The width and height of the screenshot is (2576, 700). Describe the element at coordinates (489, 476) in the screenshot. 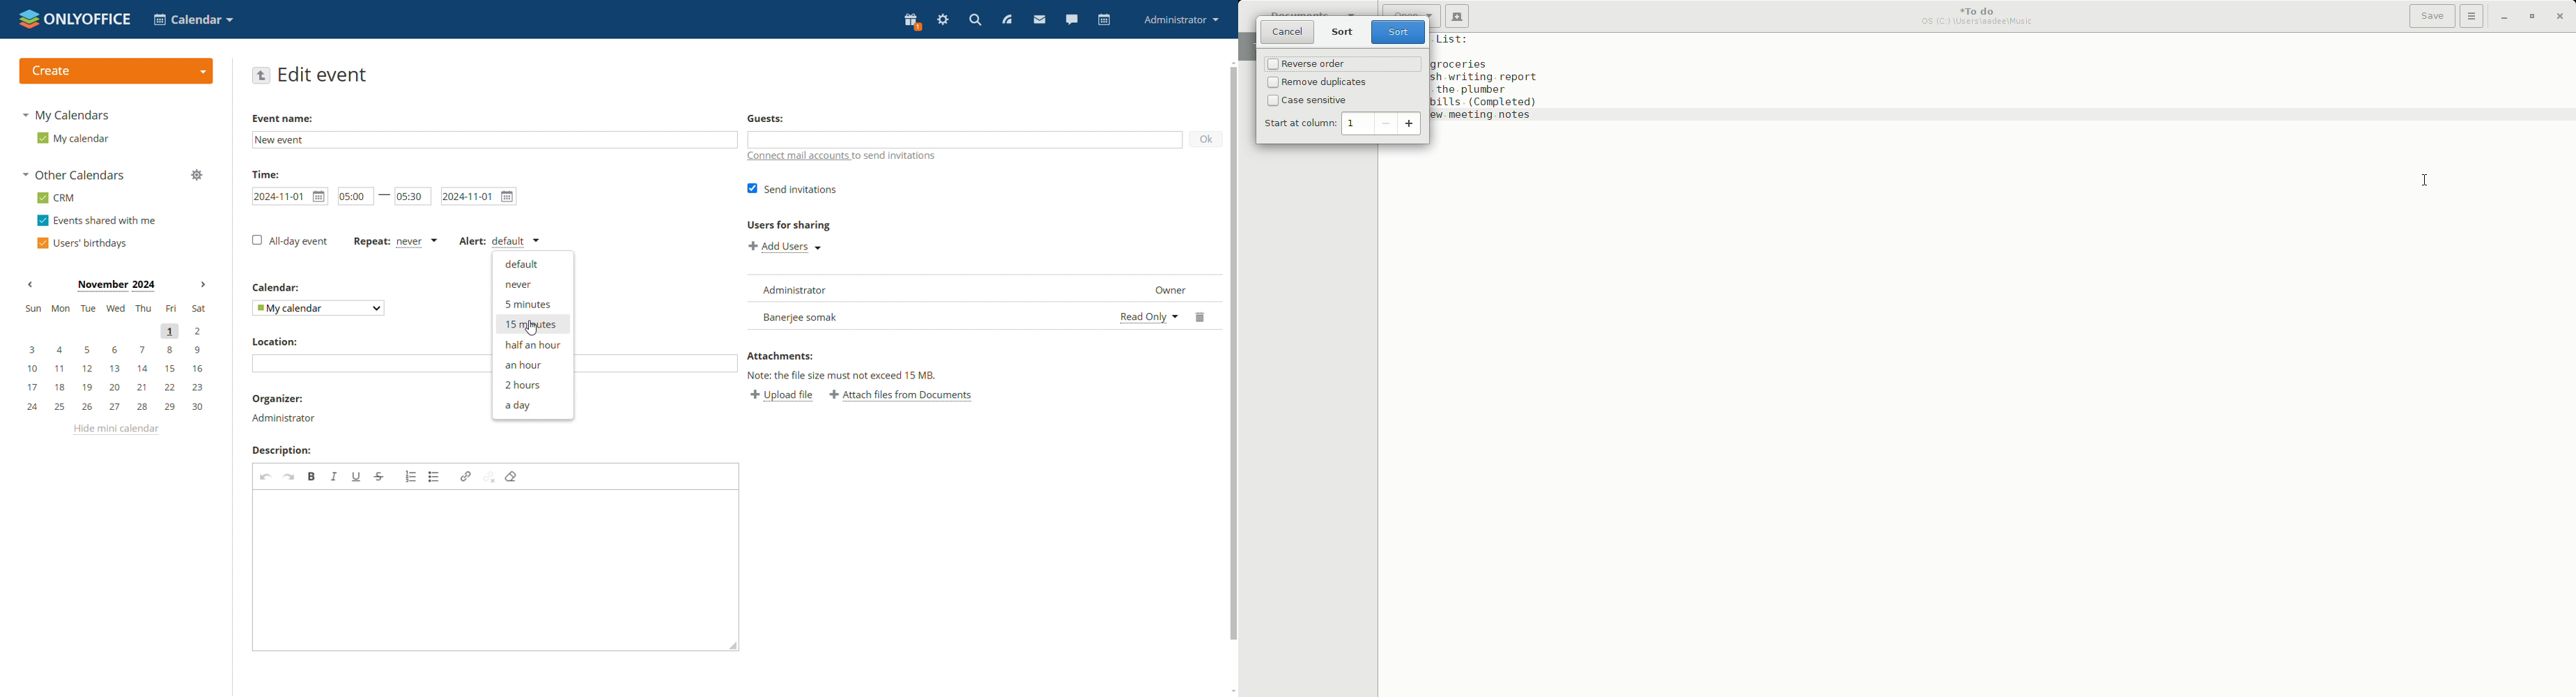

I see `unlink` at that location.